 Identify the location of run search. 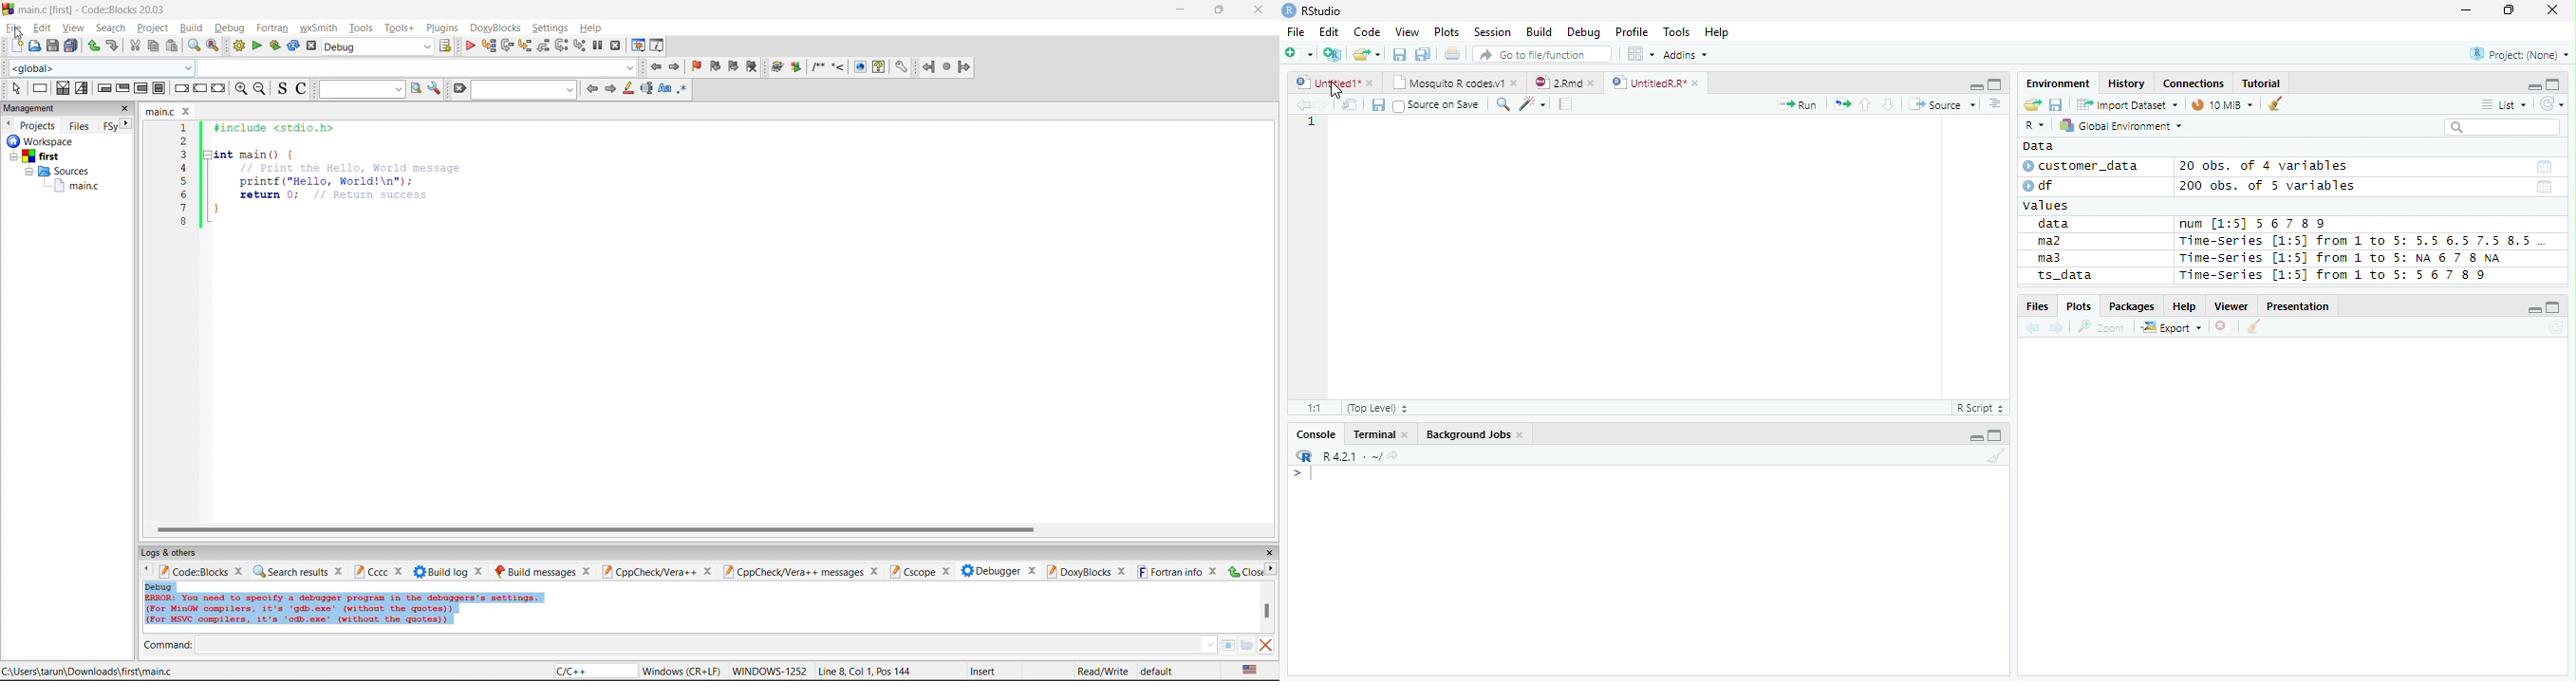
(415, 89).